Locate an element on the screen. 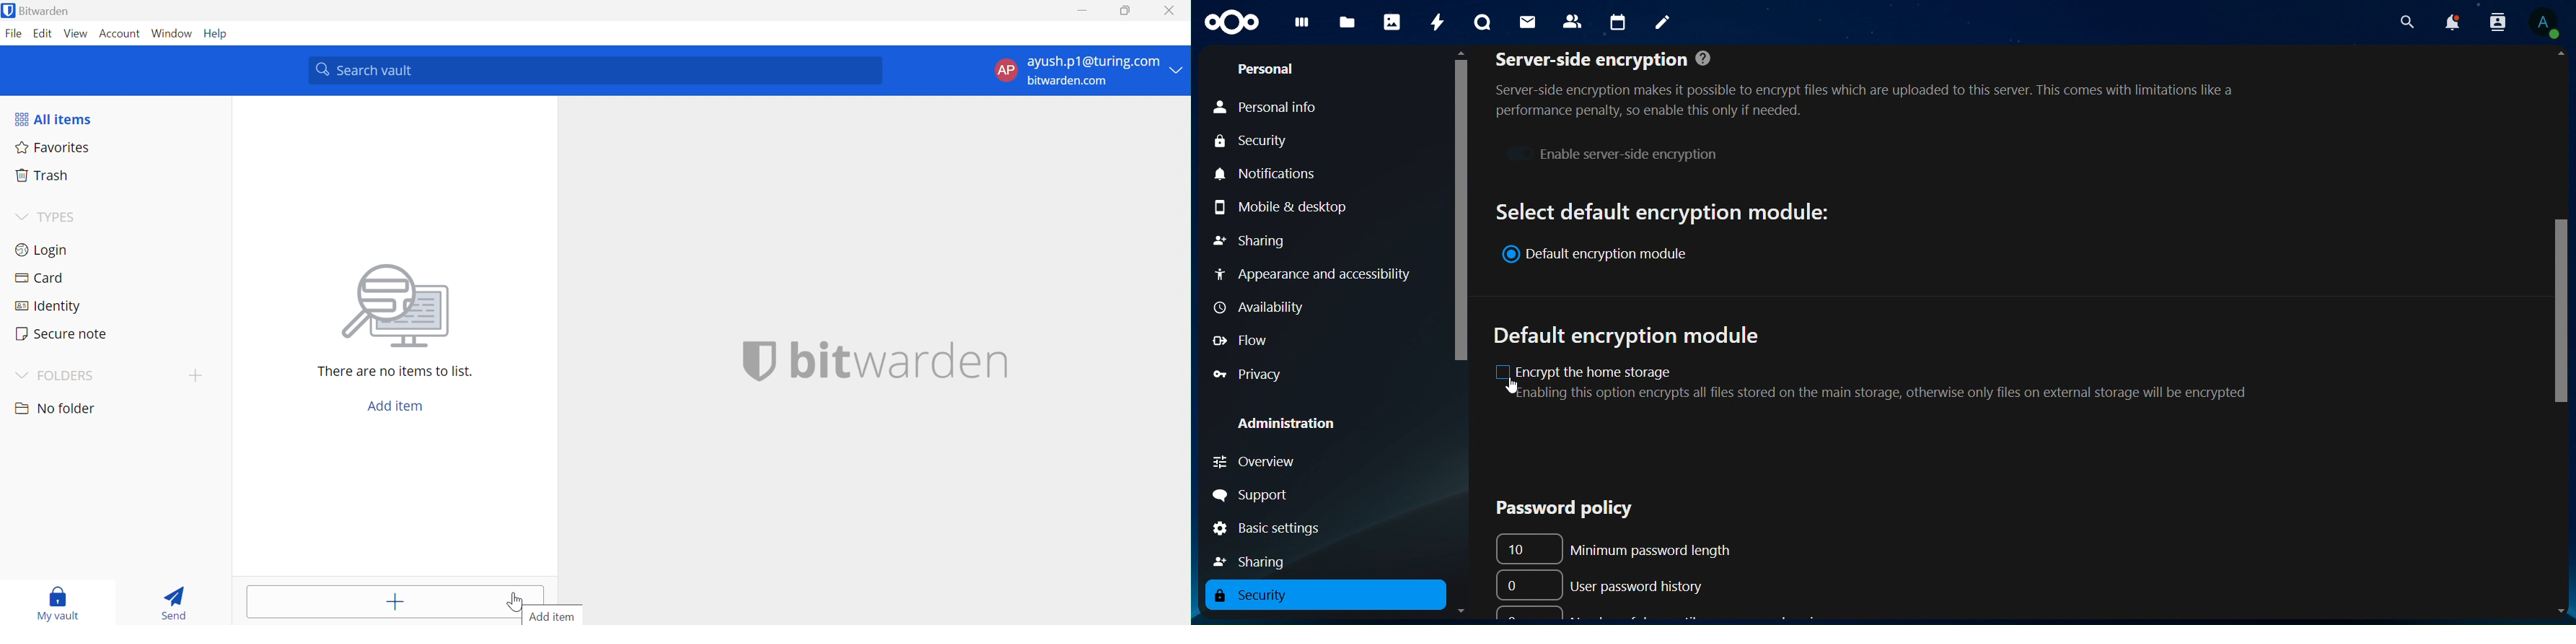  All items is located at coordinates (53, 117).